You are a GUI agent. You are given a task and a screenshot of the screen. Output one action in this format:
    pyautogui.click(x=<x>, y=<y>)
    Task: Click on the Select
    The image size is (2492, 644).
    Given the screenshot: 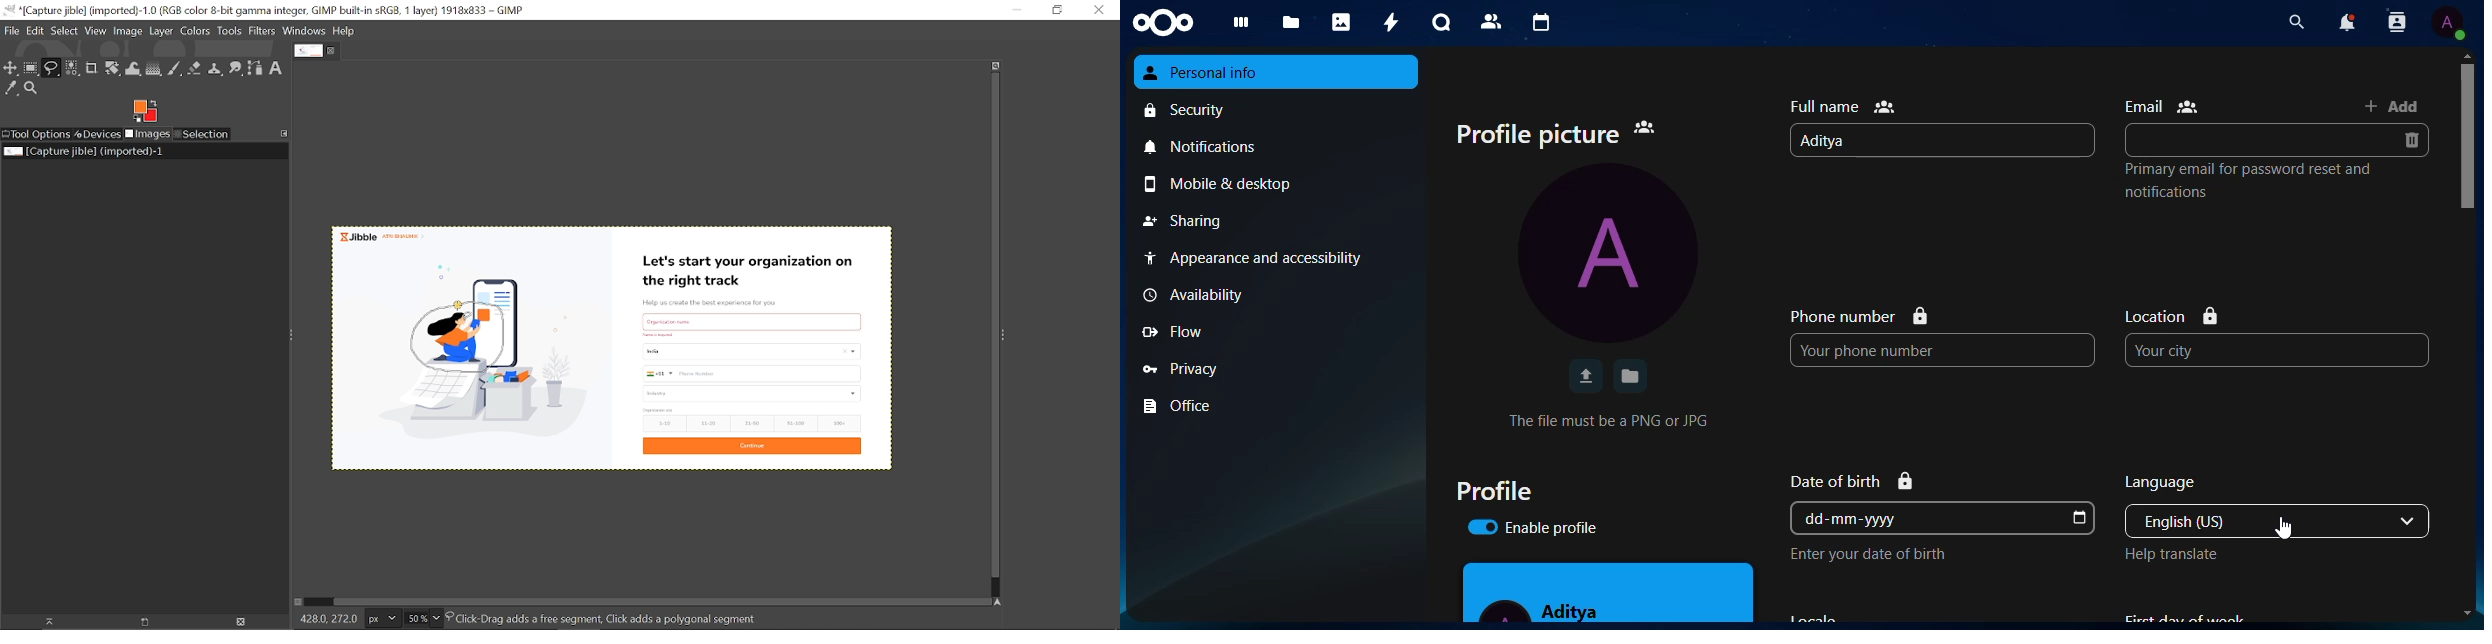 What is the action you would take?
    pyautogui.click(x=65, y=31)
    